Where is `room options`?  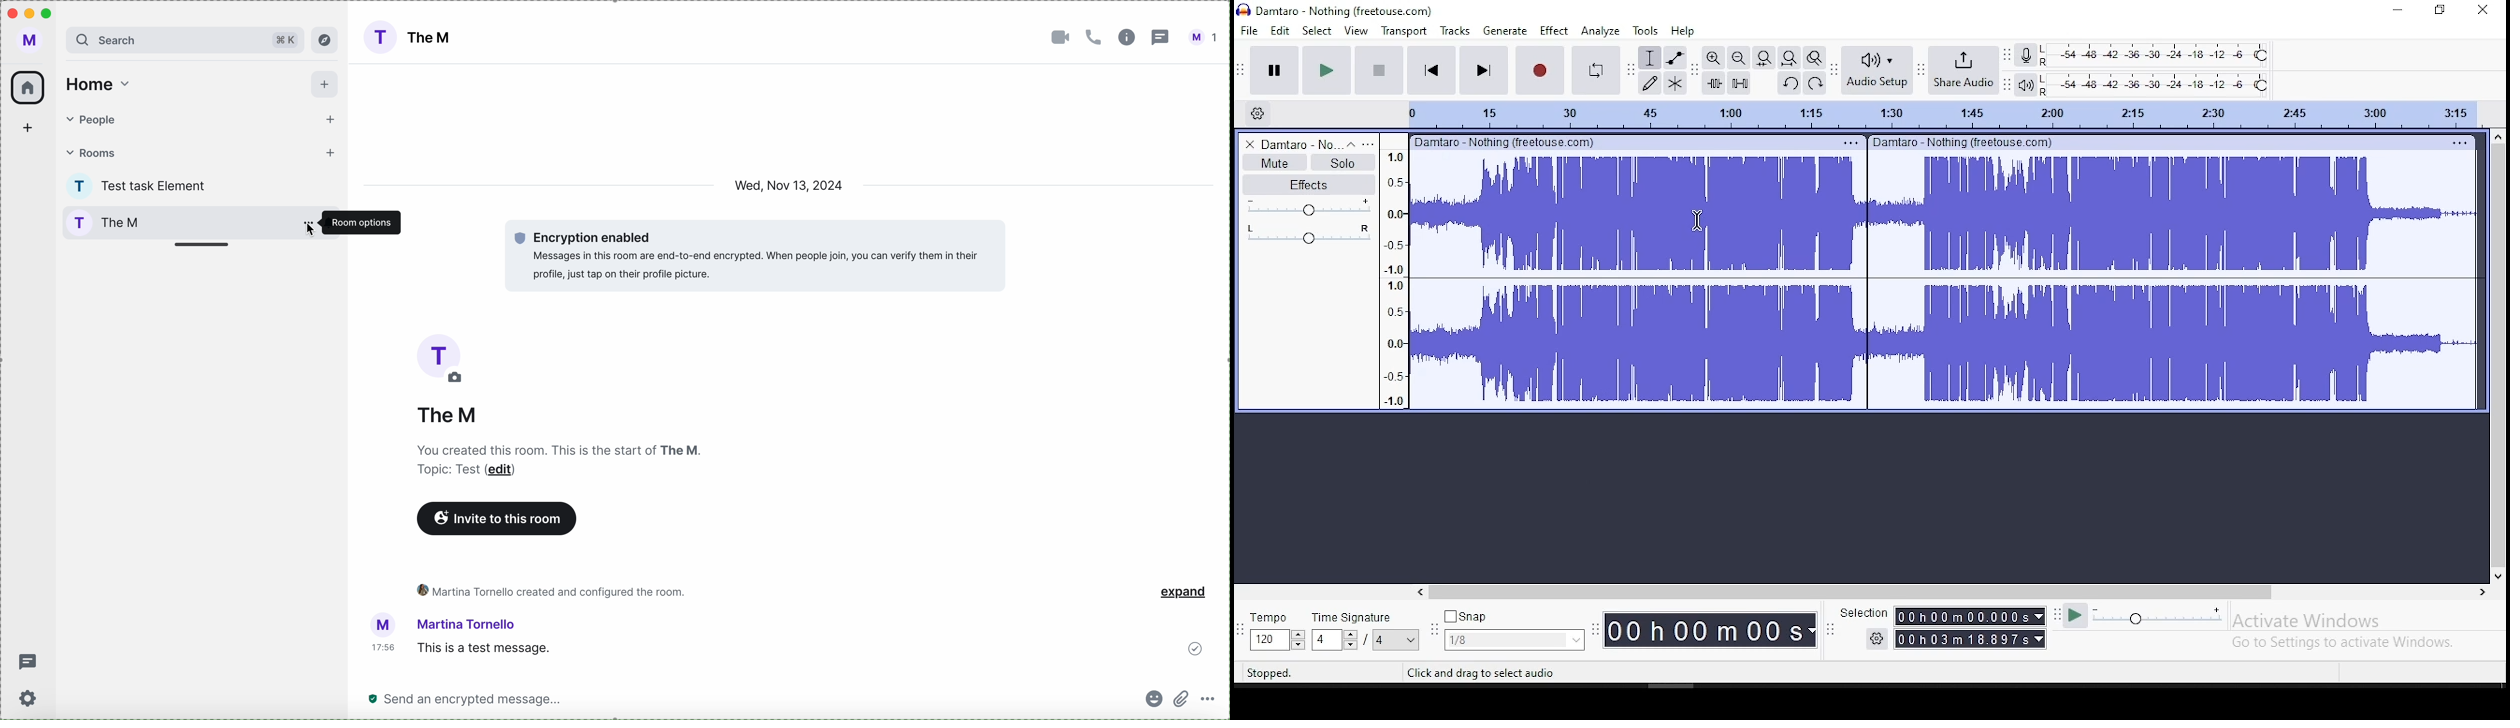 room options is located at coordinates (364, 223).